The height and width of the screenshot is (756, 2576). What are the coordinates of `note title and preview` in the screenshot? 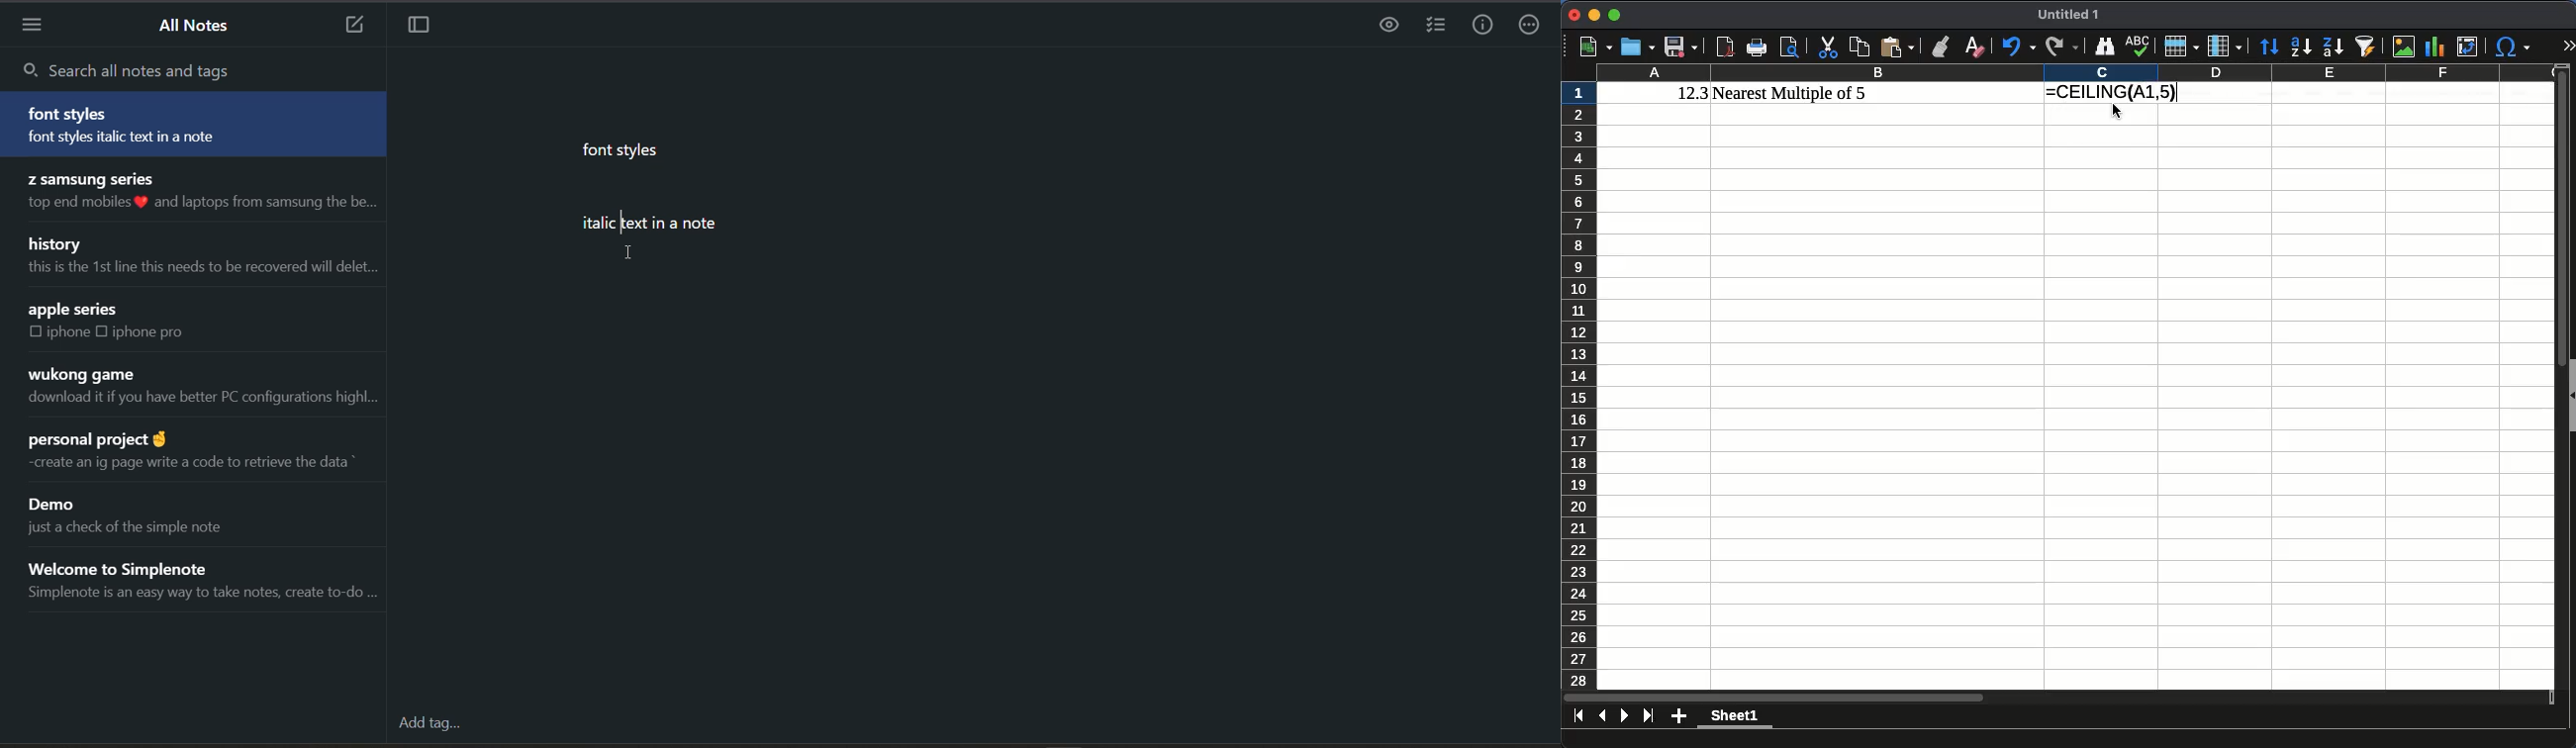 It's located at (202, 258).